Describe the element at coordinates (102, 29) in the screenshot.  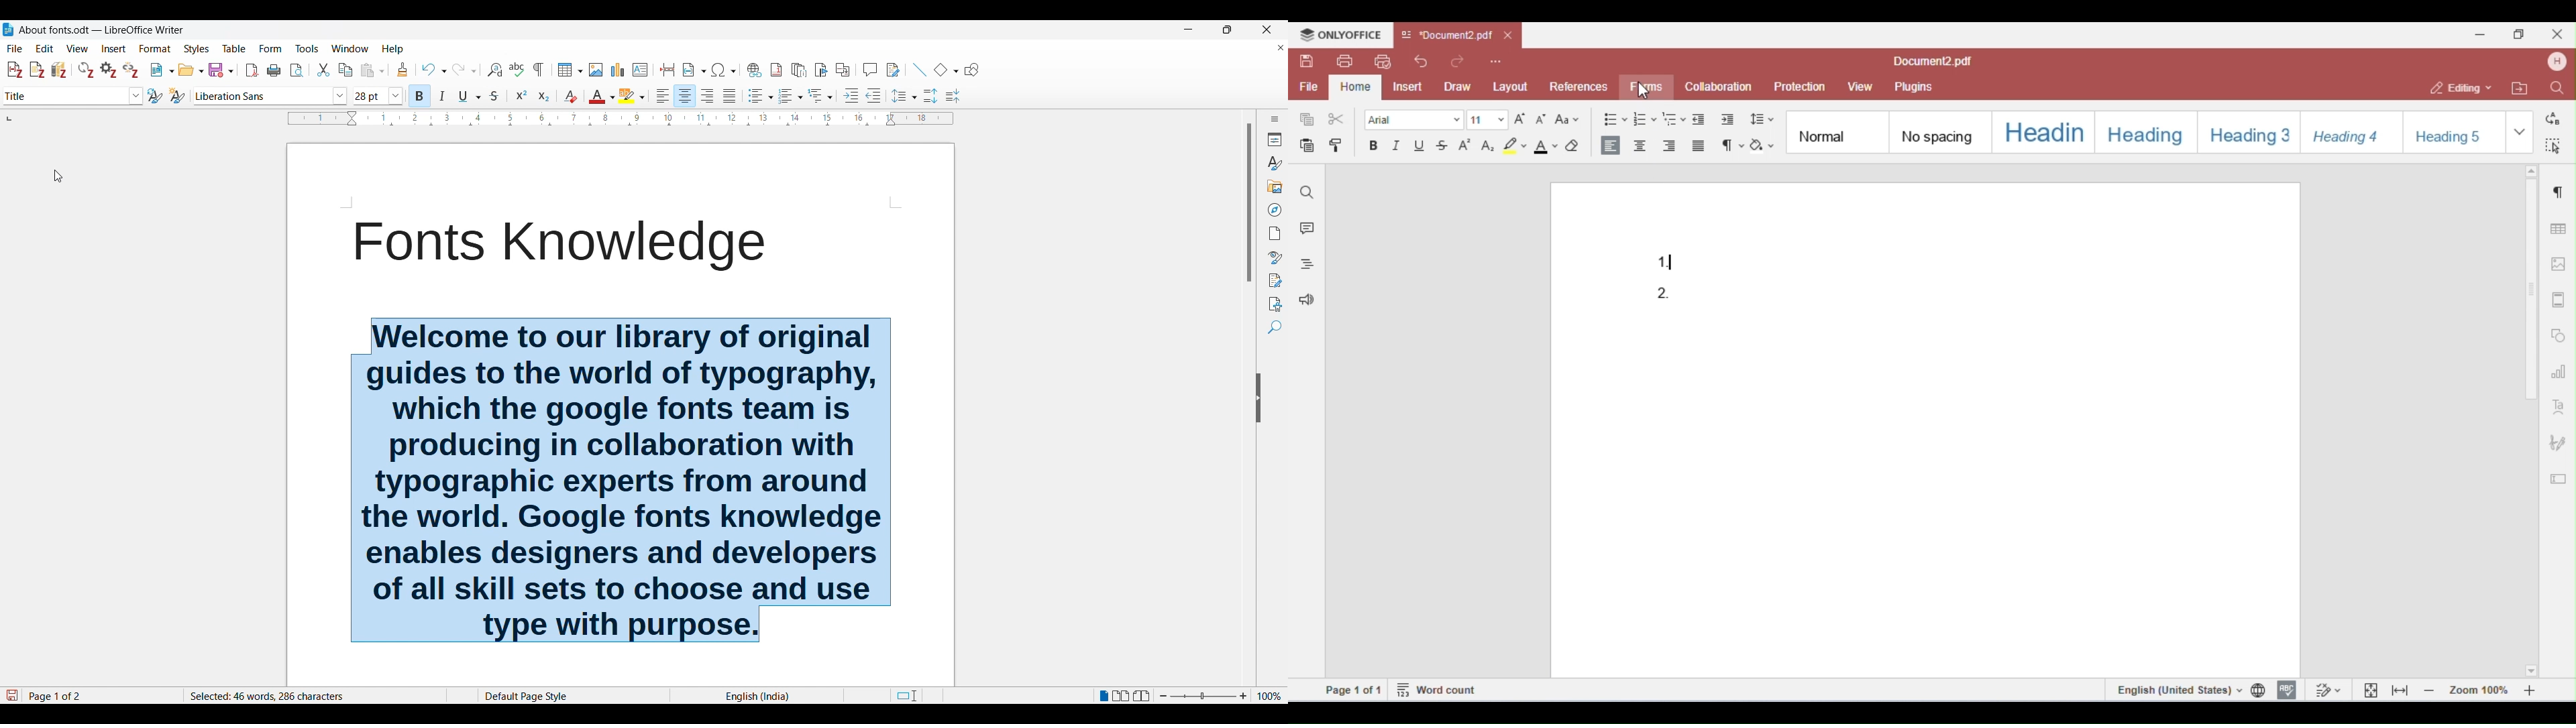
I see `About fonts.odt - LibreOffice Writer` at that location.